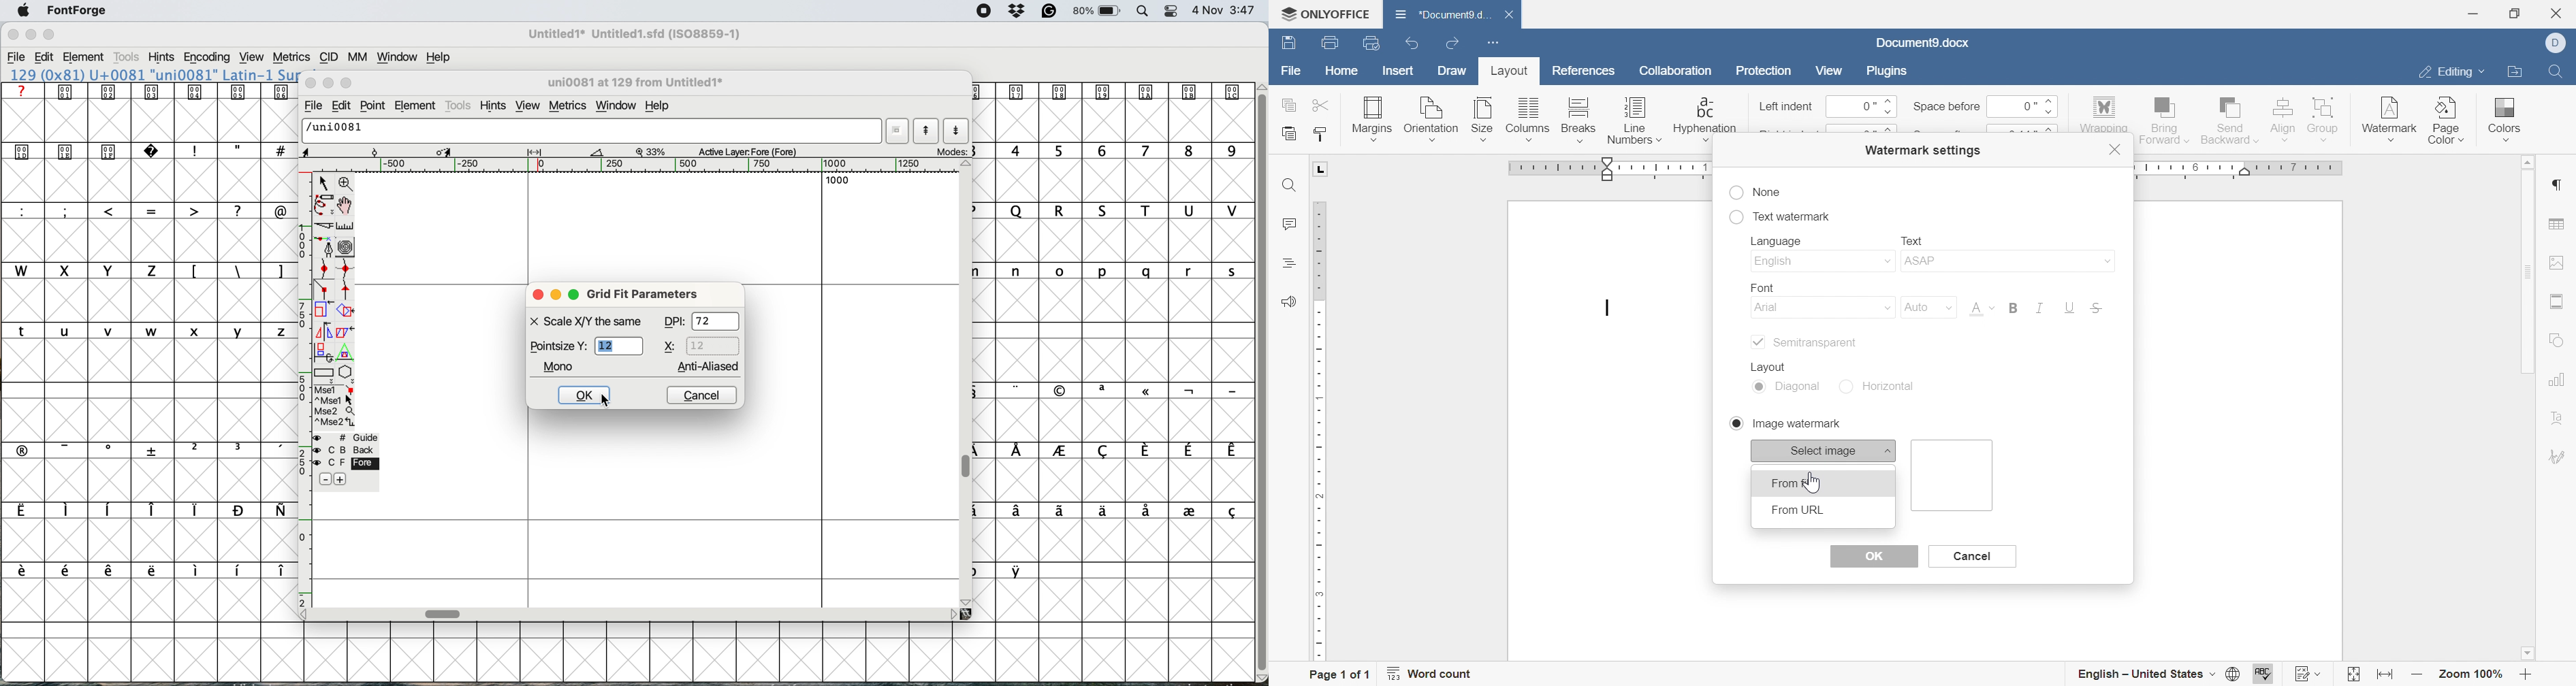 This screenshot has height=700, width=2576. What do you see at coordinates (314, 105) in the screenshot?
I see `file` at bounding box center [314, 105].